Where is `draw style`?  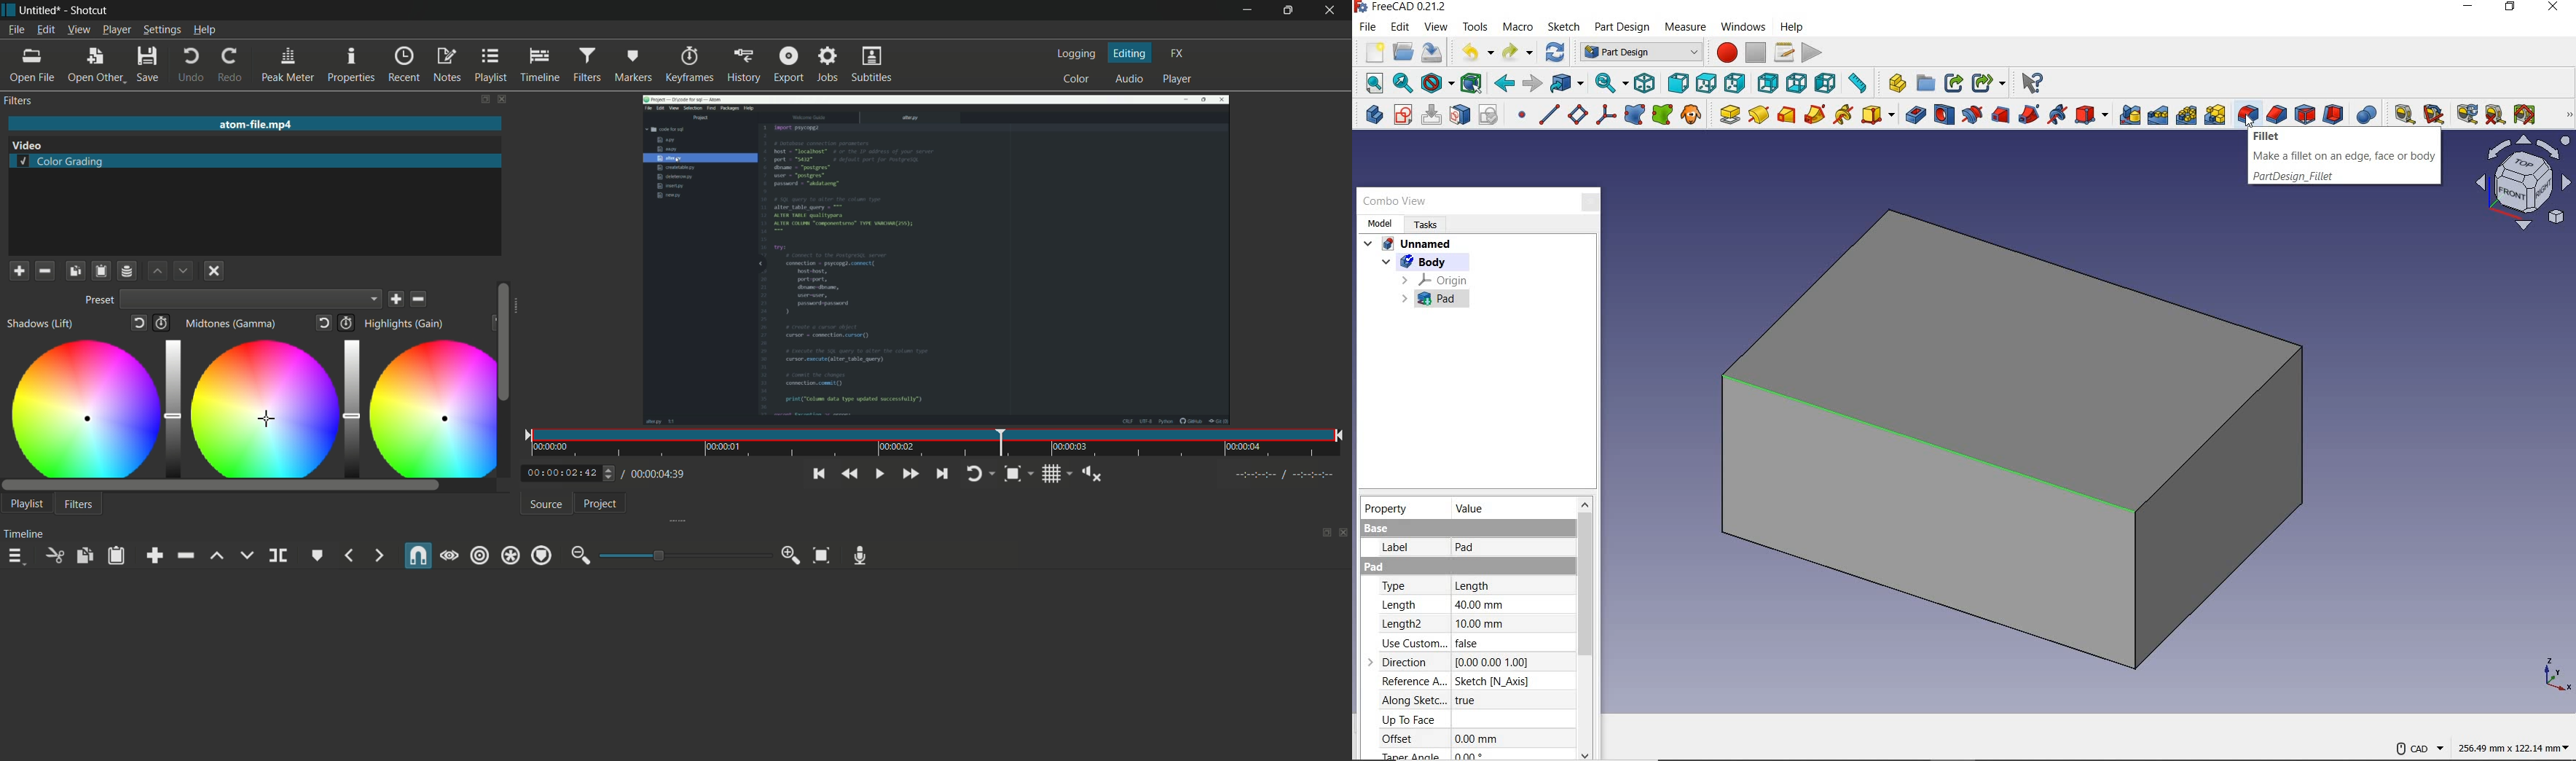
draw style is located at coordinates (1439, 84).